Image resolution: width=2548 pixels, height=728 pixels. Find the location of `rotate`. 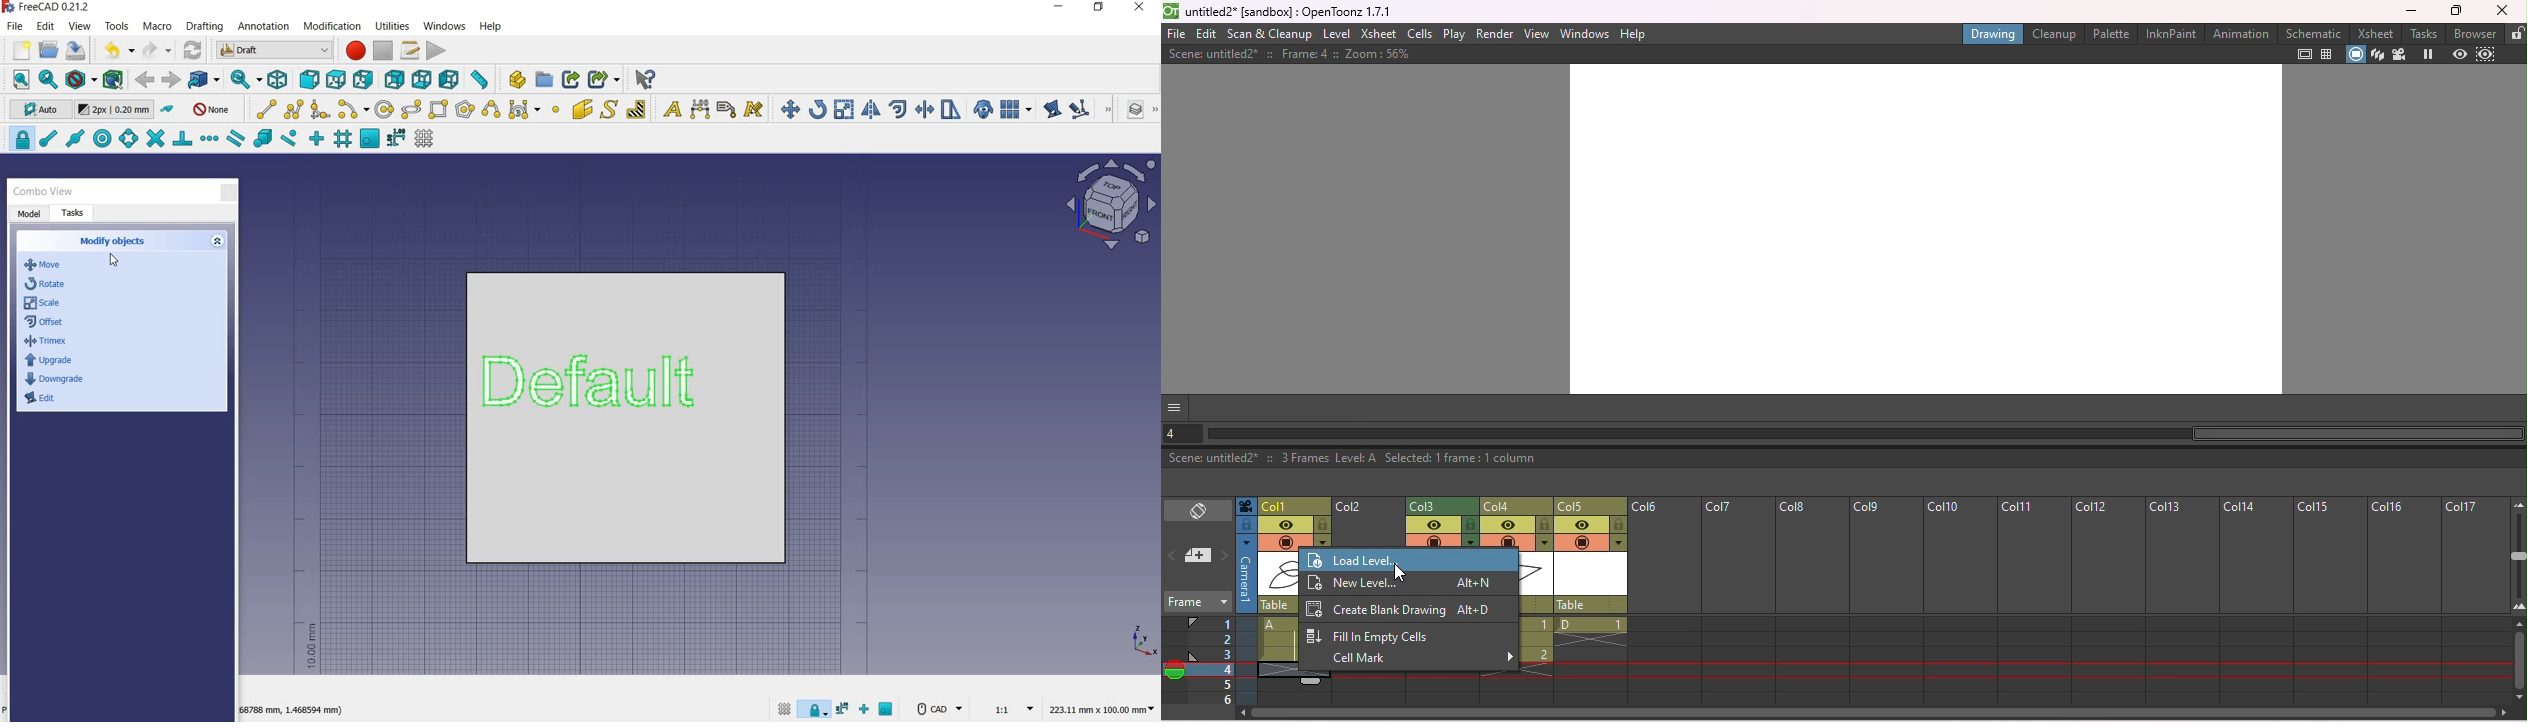

rotate is located at coordinates (818, 109).